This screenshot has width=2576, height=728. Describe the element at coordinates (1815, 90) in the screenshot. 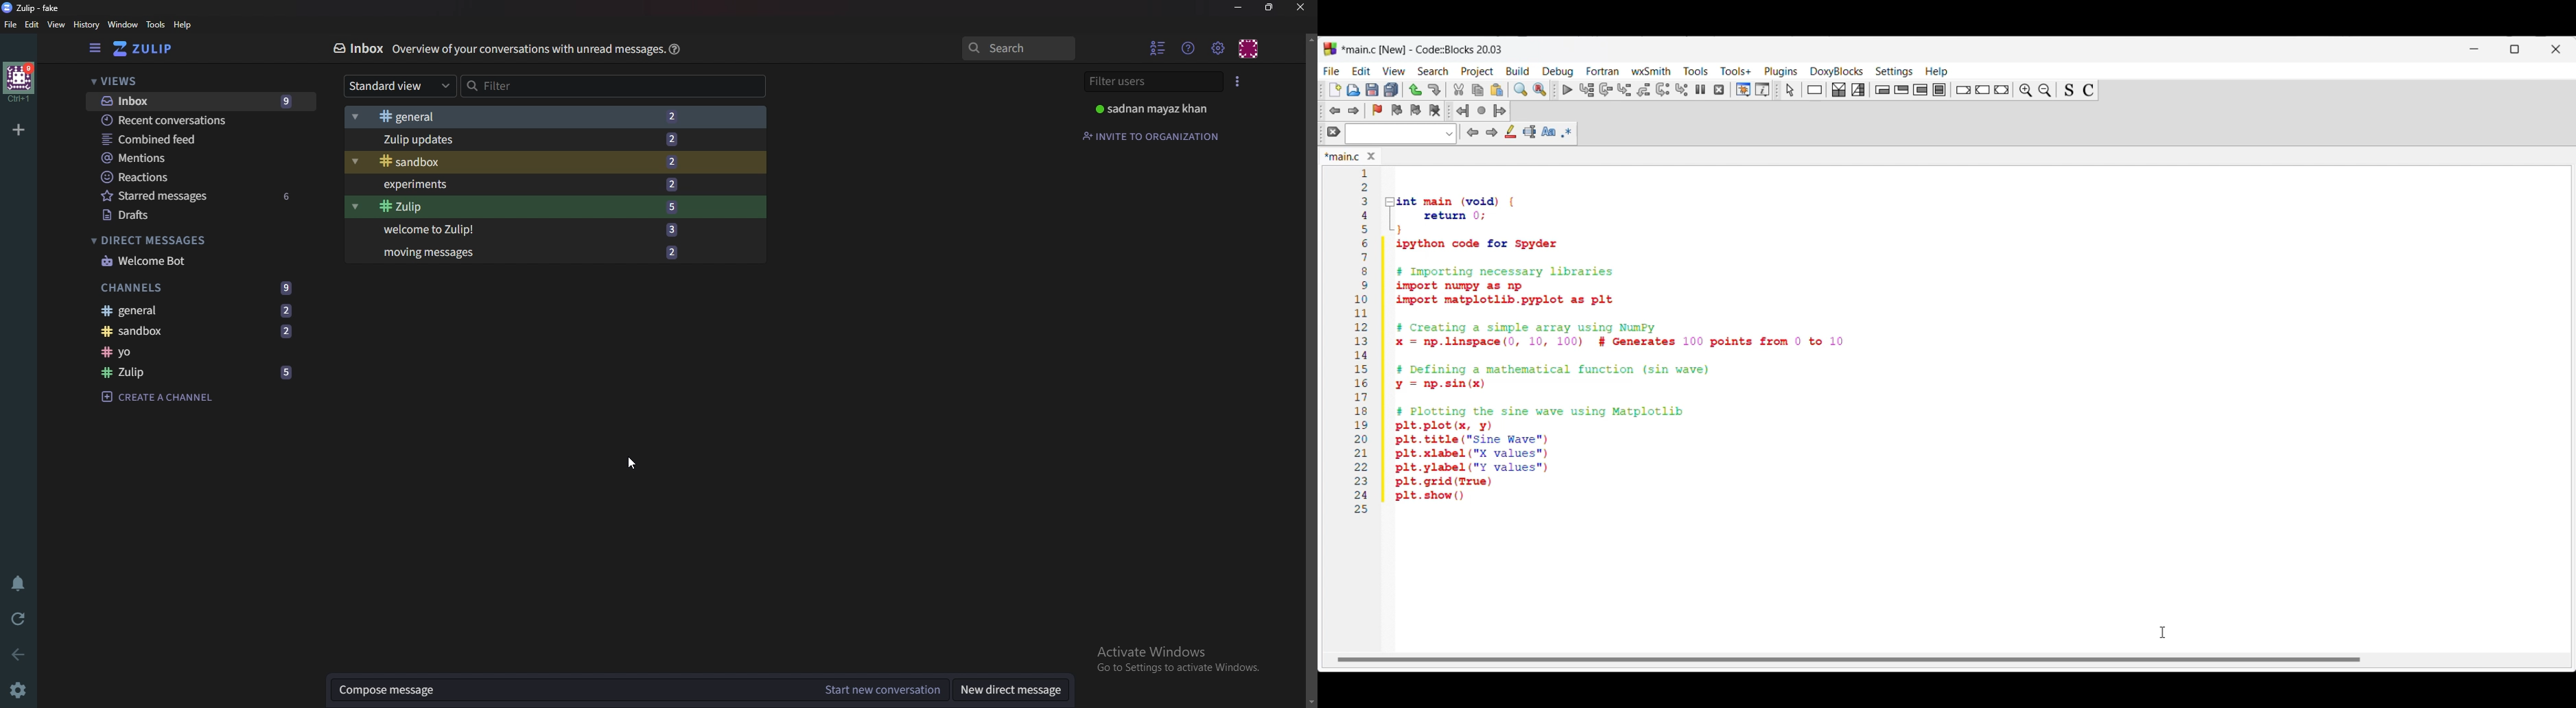

I see `Instruction` at that location.